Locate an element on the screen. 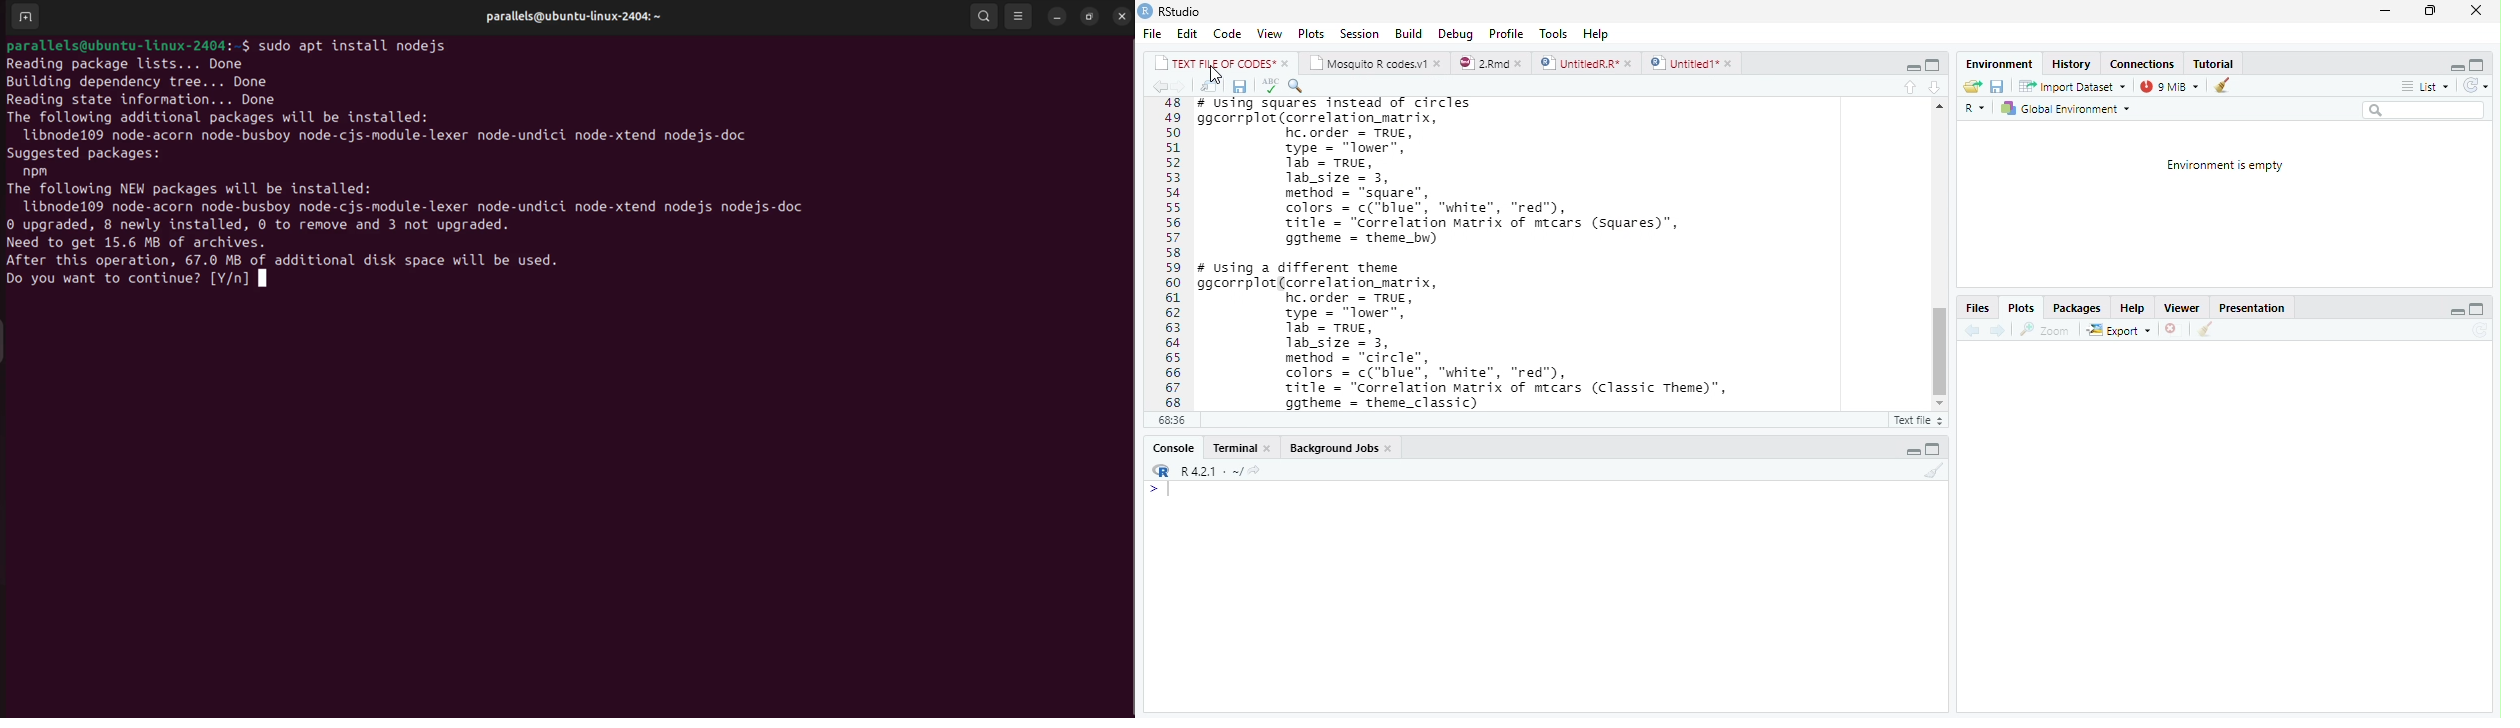 The image size is (2520, 728). vertical scroll bar is located at coordinates (1938, 258).